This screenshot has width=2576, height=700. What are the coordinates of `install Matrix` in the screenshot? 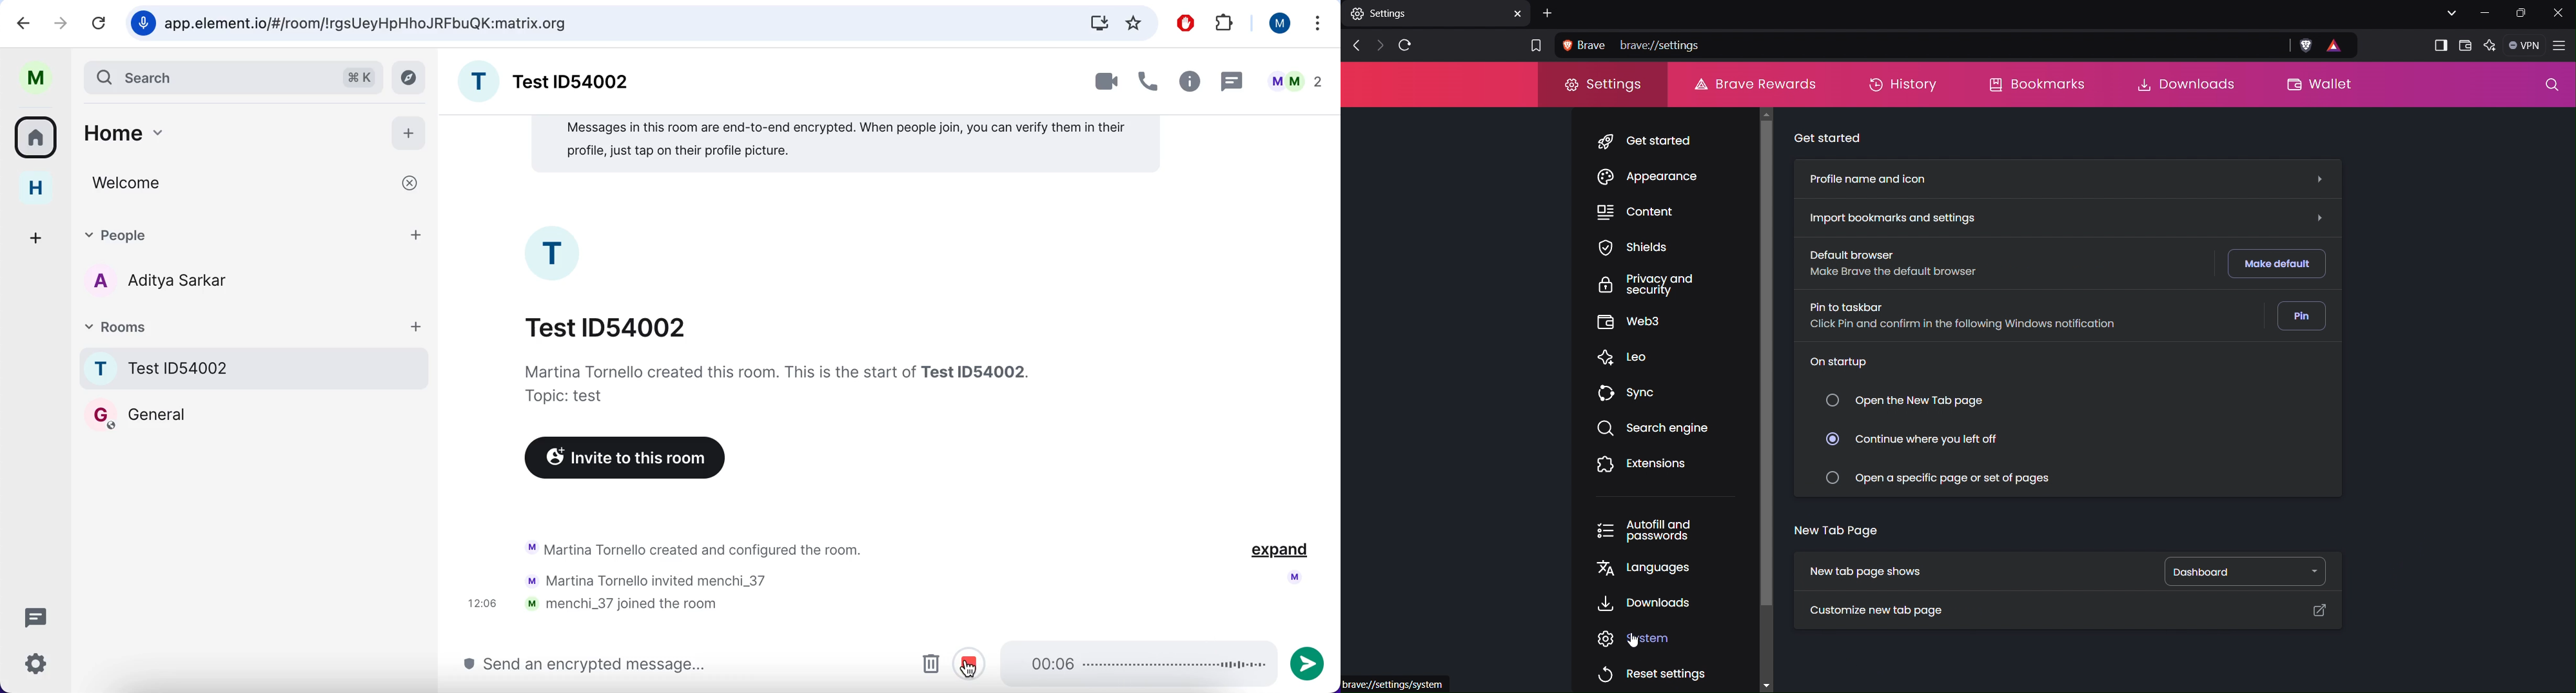 It's located at (1100, 23).